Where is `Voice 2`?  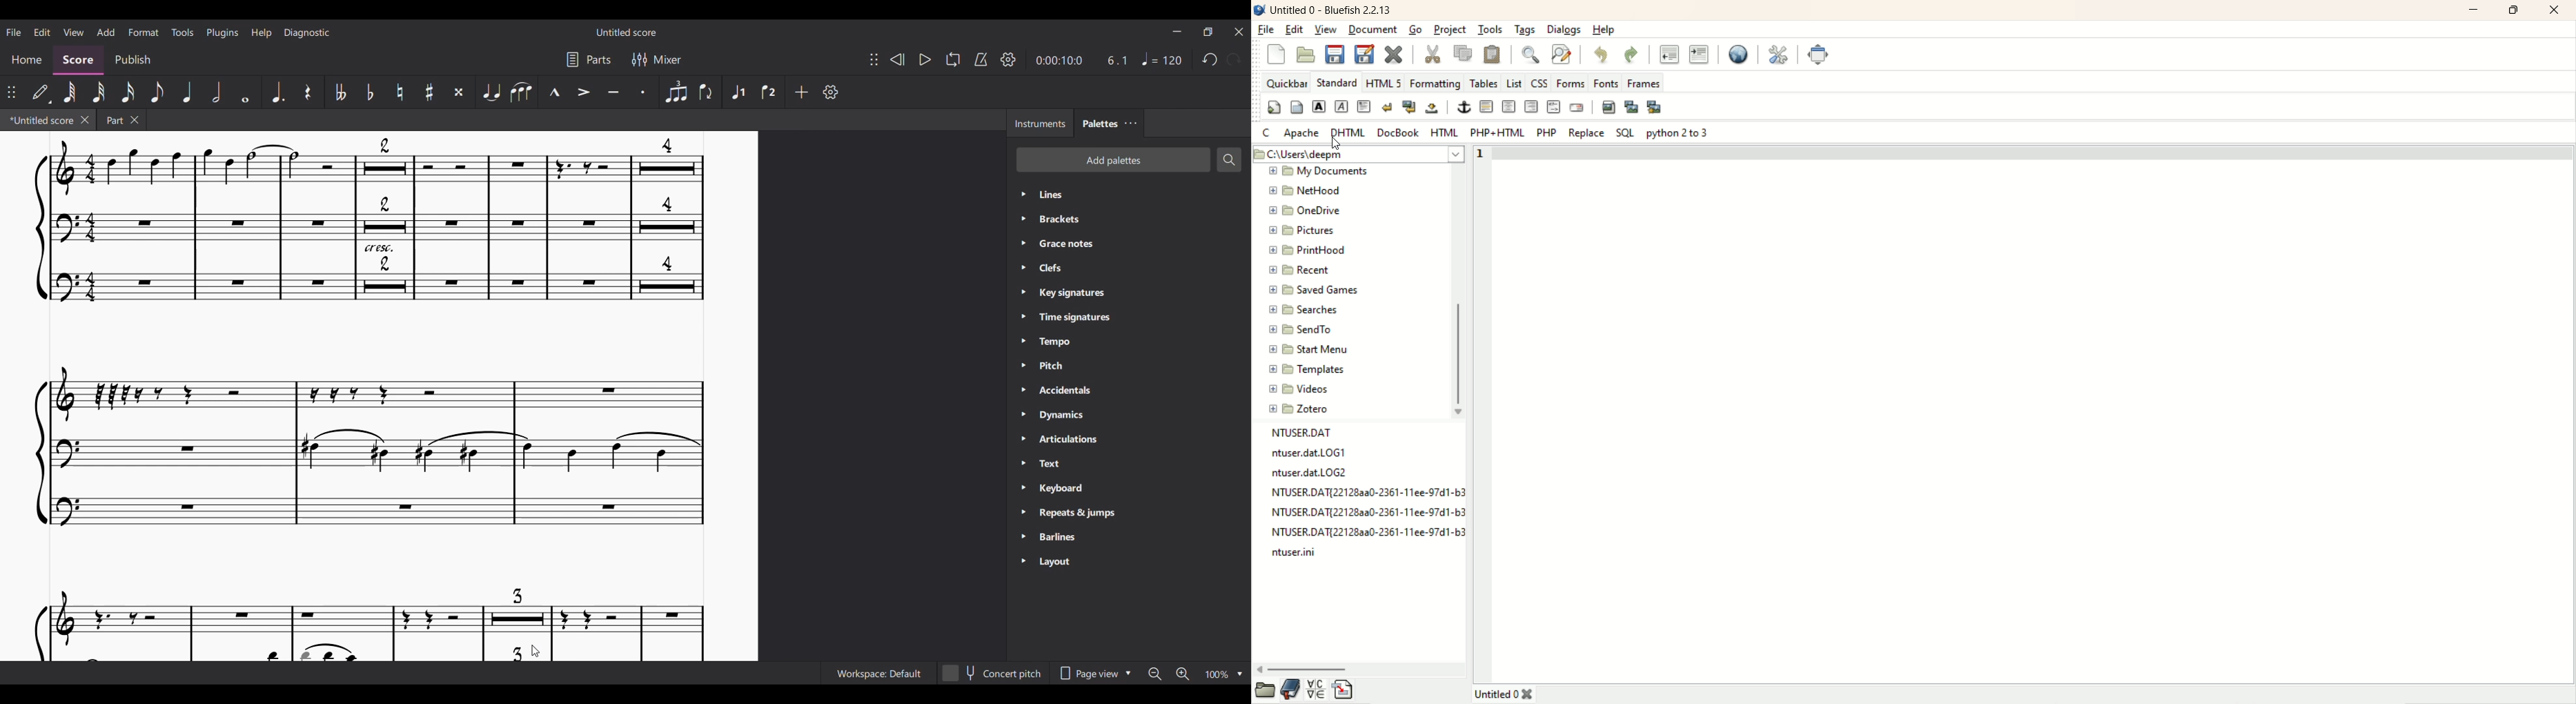 Voice 2 is located at coordinates (770, 91).